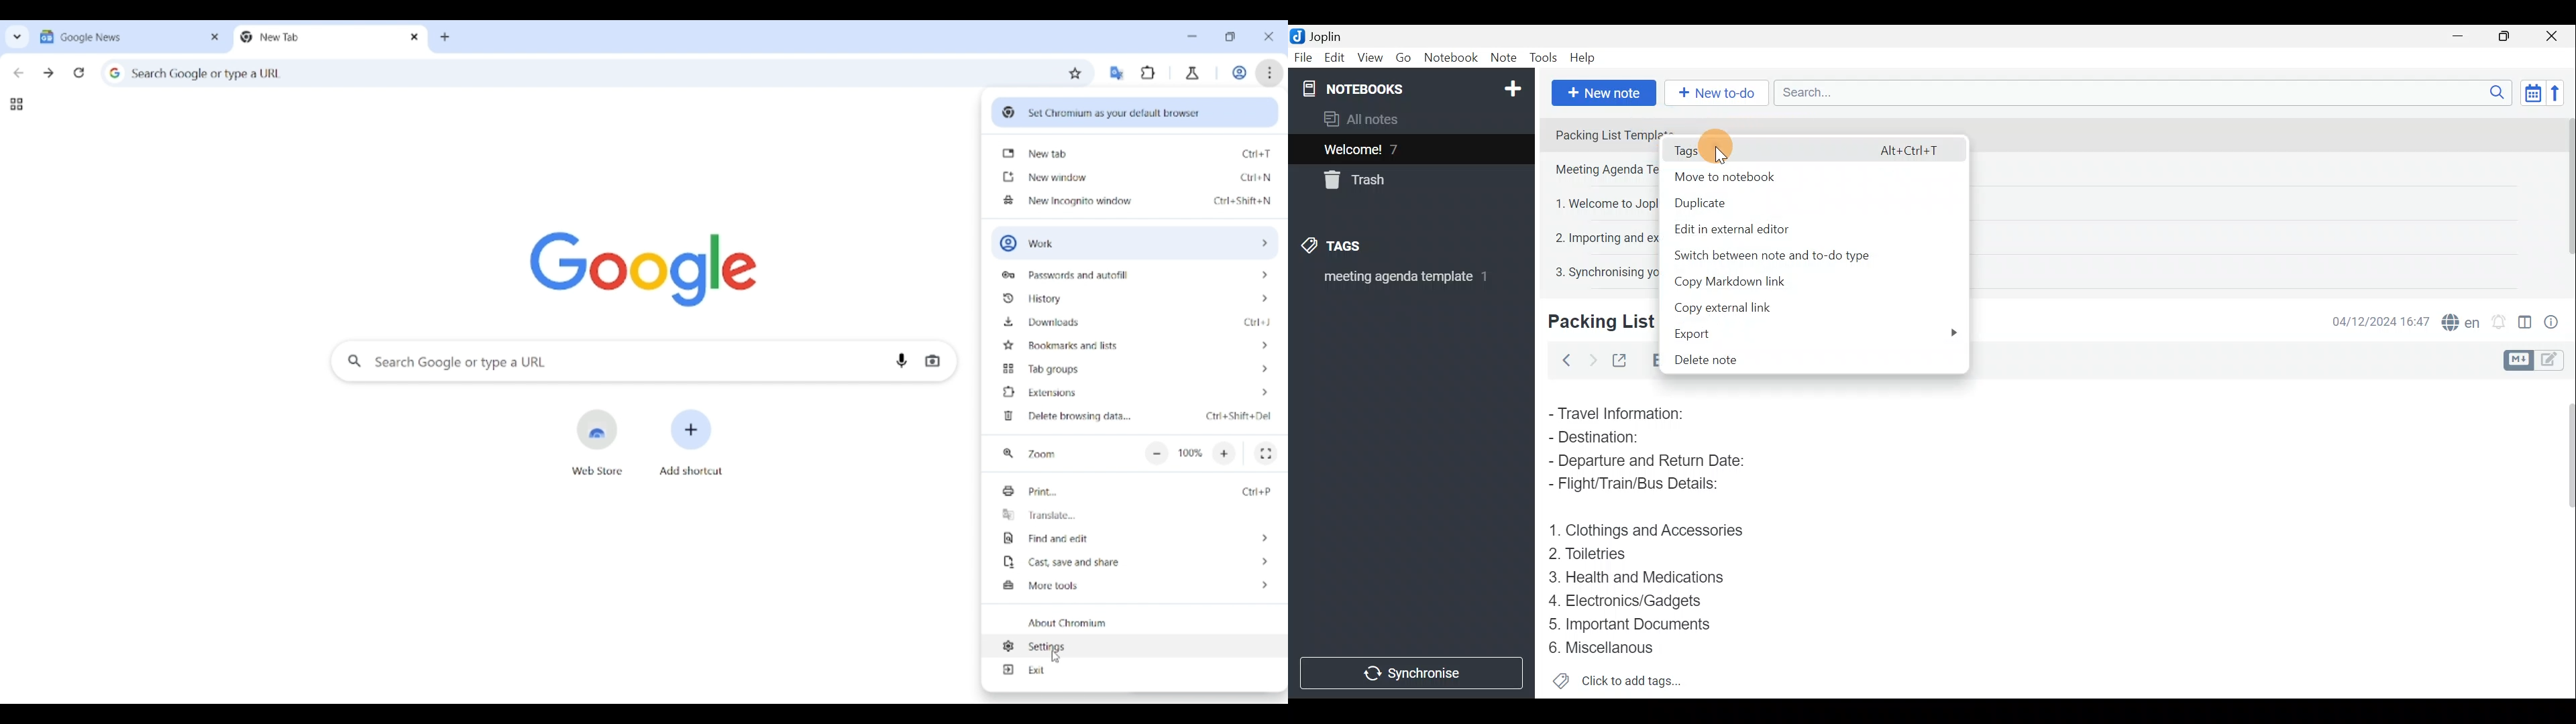 This screenshot has width=2576, height=728. What do you see at coordinates (1651, 359) in the screenshot?
I see `Bold` at bounding box center [1651, 359].